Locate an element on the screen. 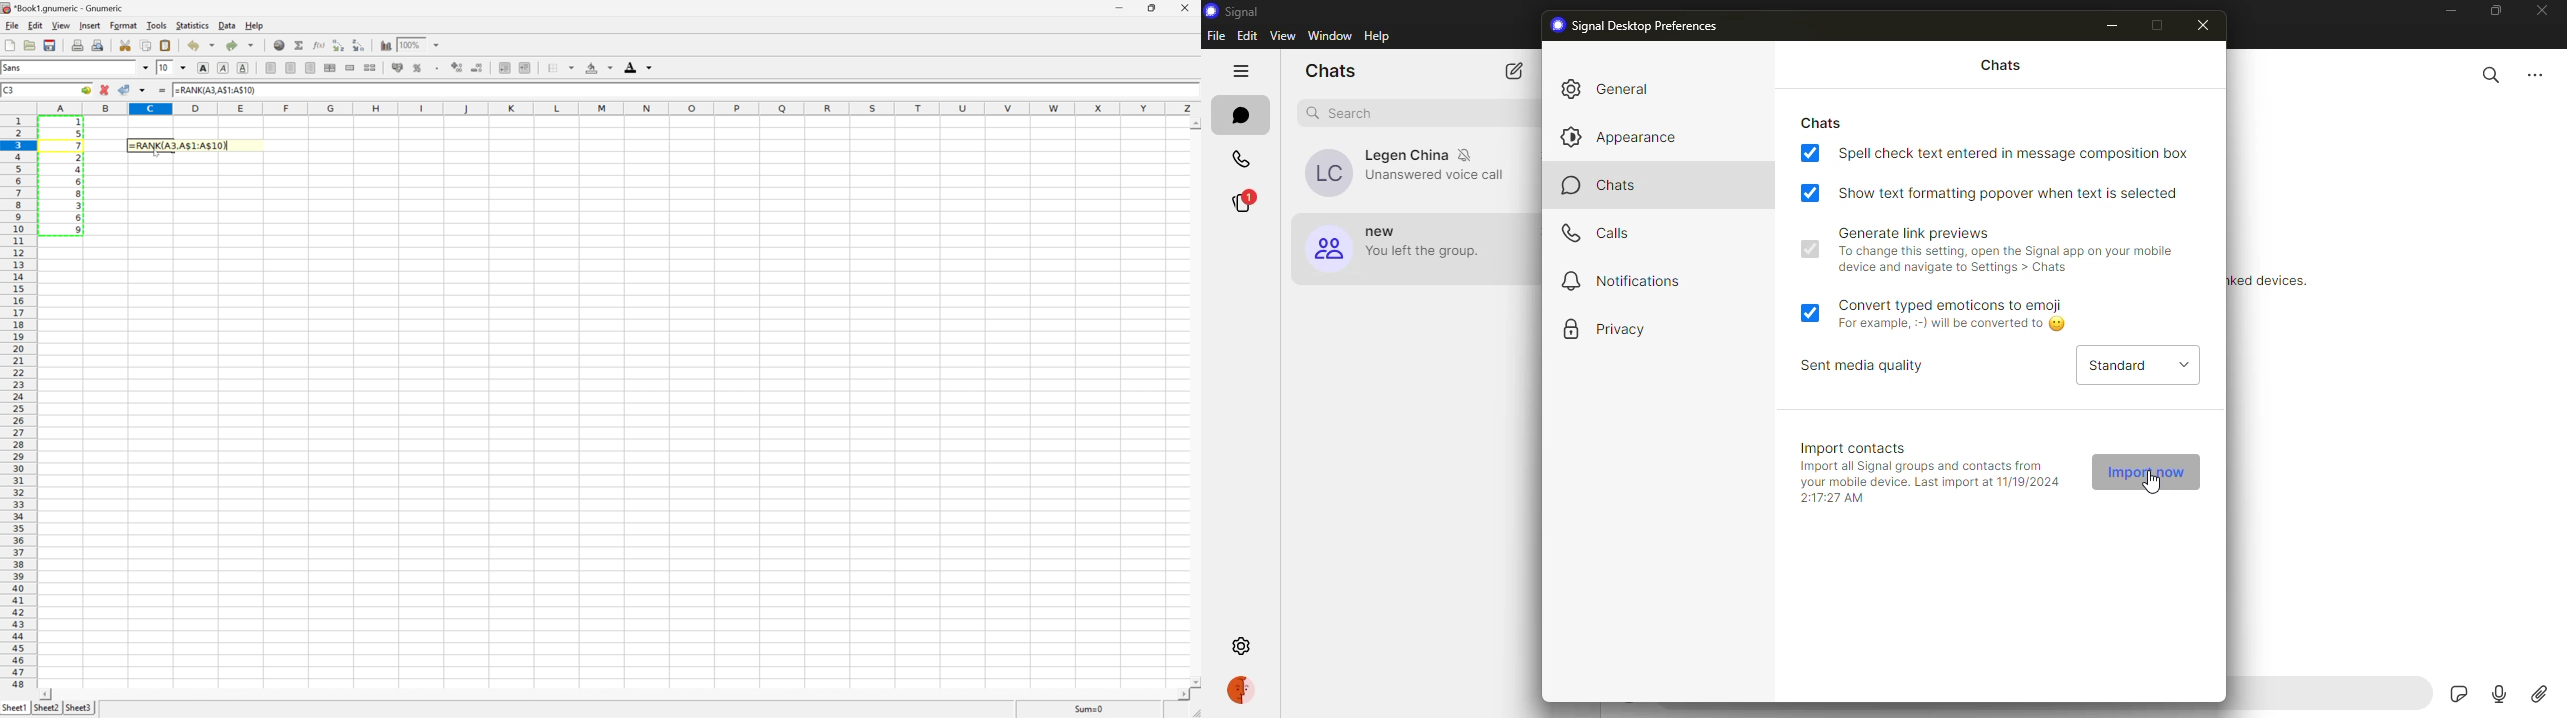  info is located at coordinates (2005, 260).